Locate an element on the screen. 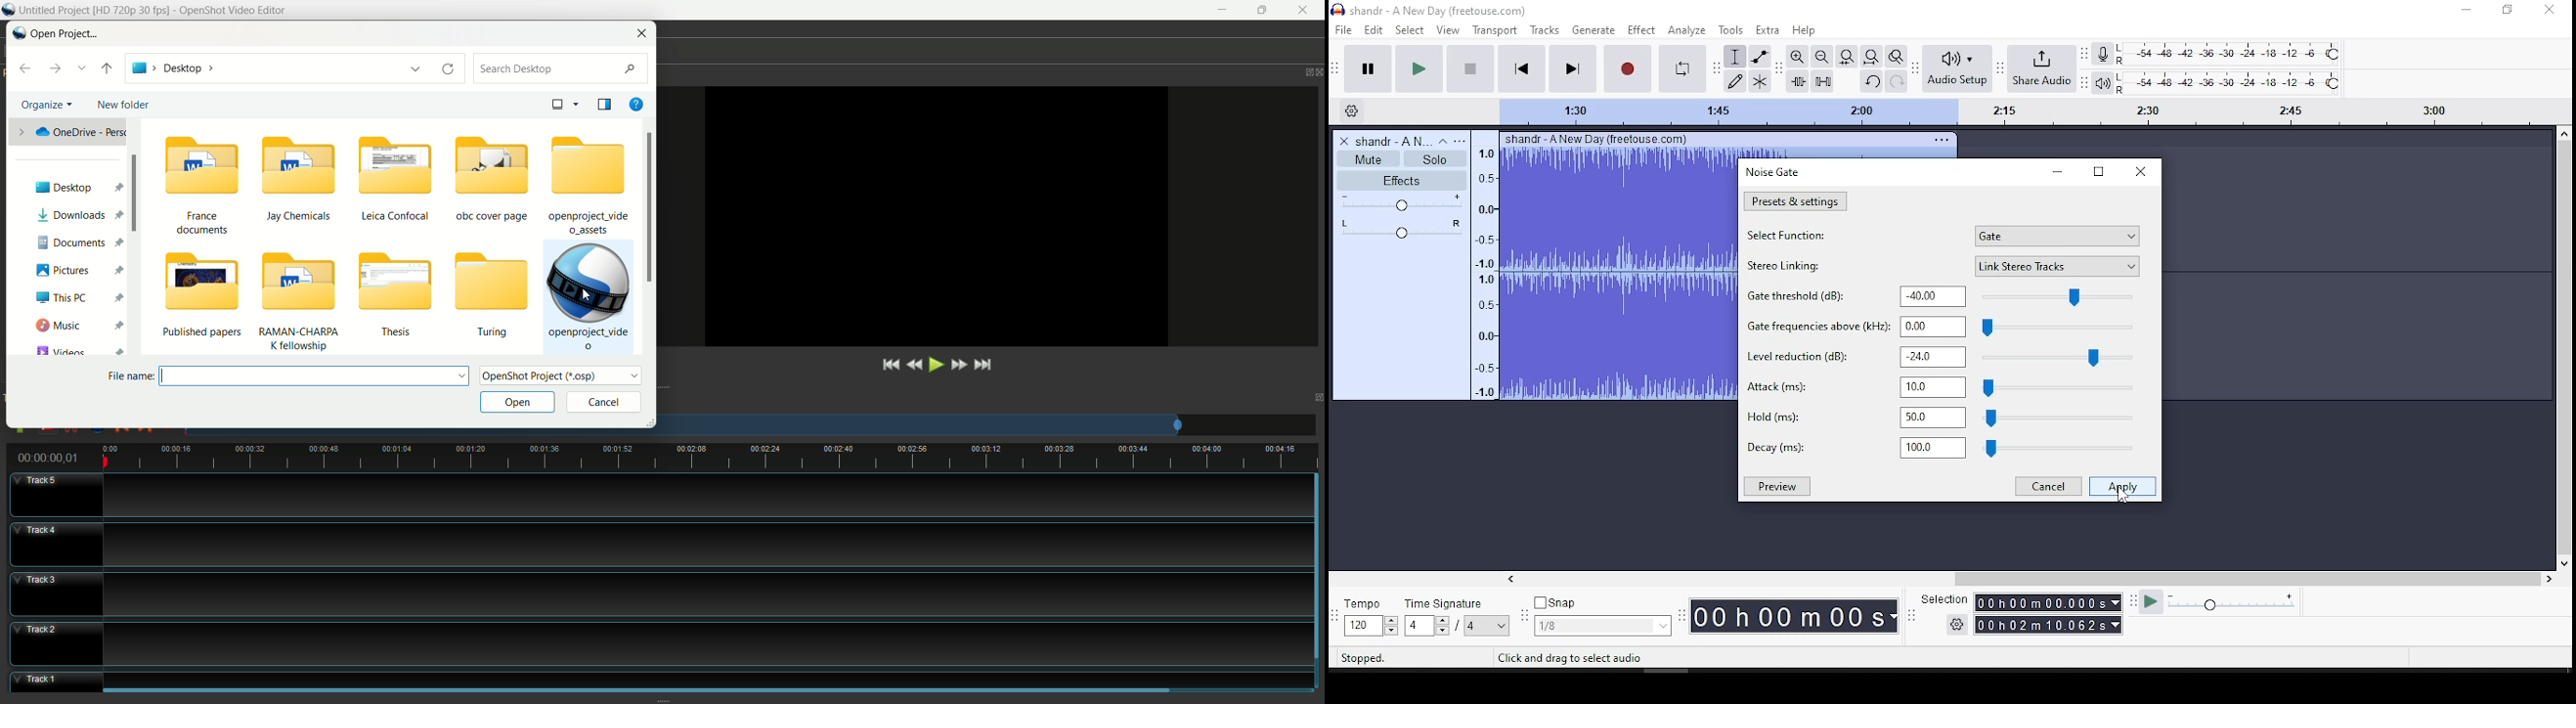  view is located at coordinates (1449, 30).